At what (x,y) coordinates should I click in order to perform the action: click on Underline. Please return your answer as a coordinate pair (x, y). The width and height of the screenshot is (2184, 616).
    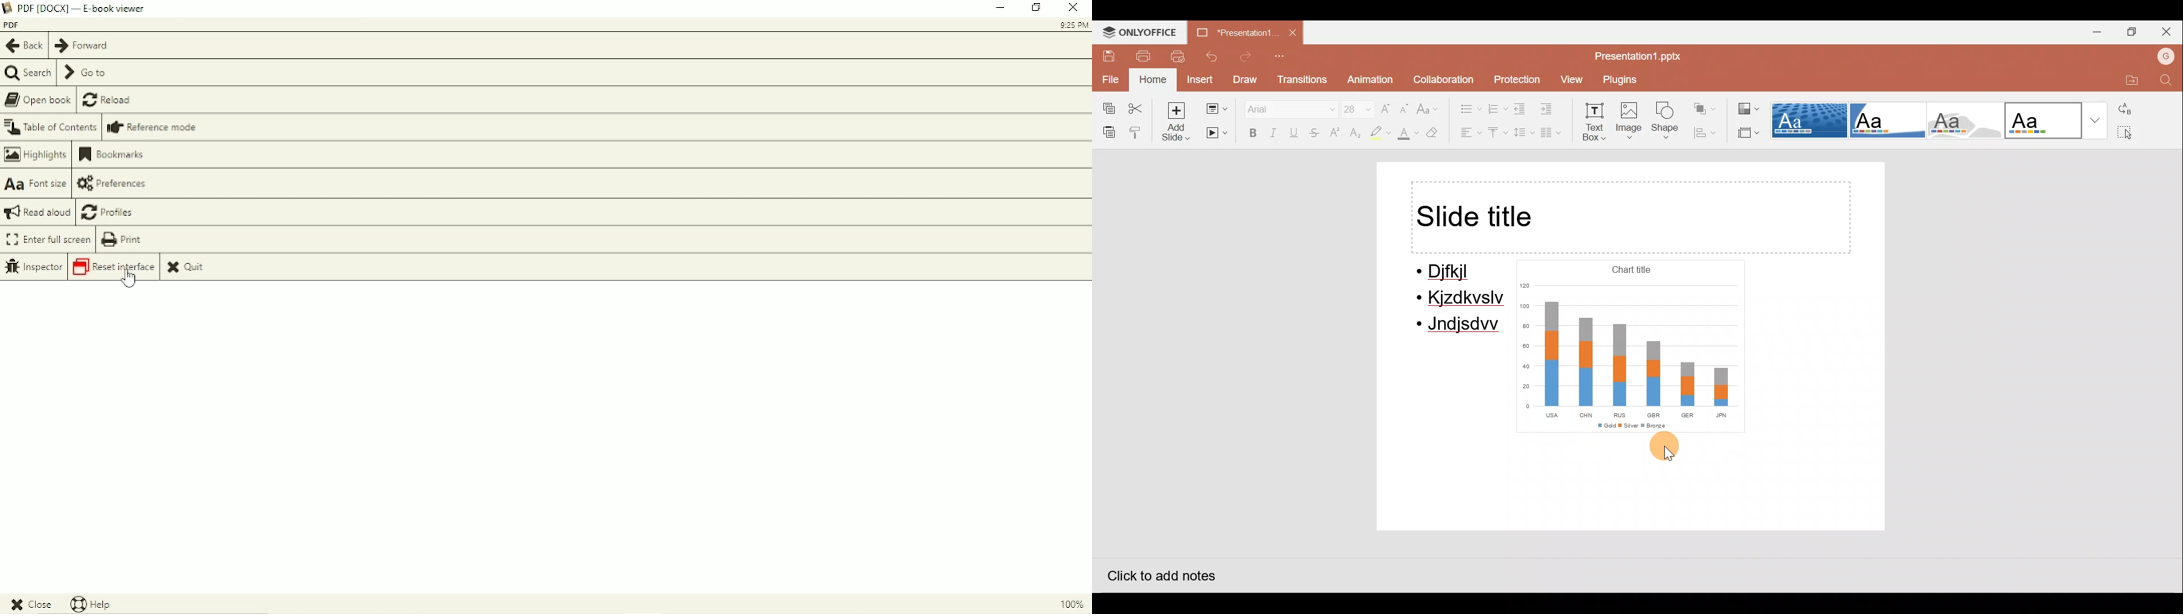
    Looking at the image, I should click on (1296, 132).